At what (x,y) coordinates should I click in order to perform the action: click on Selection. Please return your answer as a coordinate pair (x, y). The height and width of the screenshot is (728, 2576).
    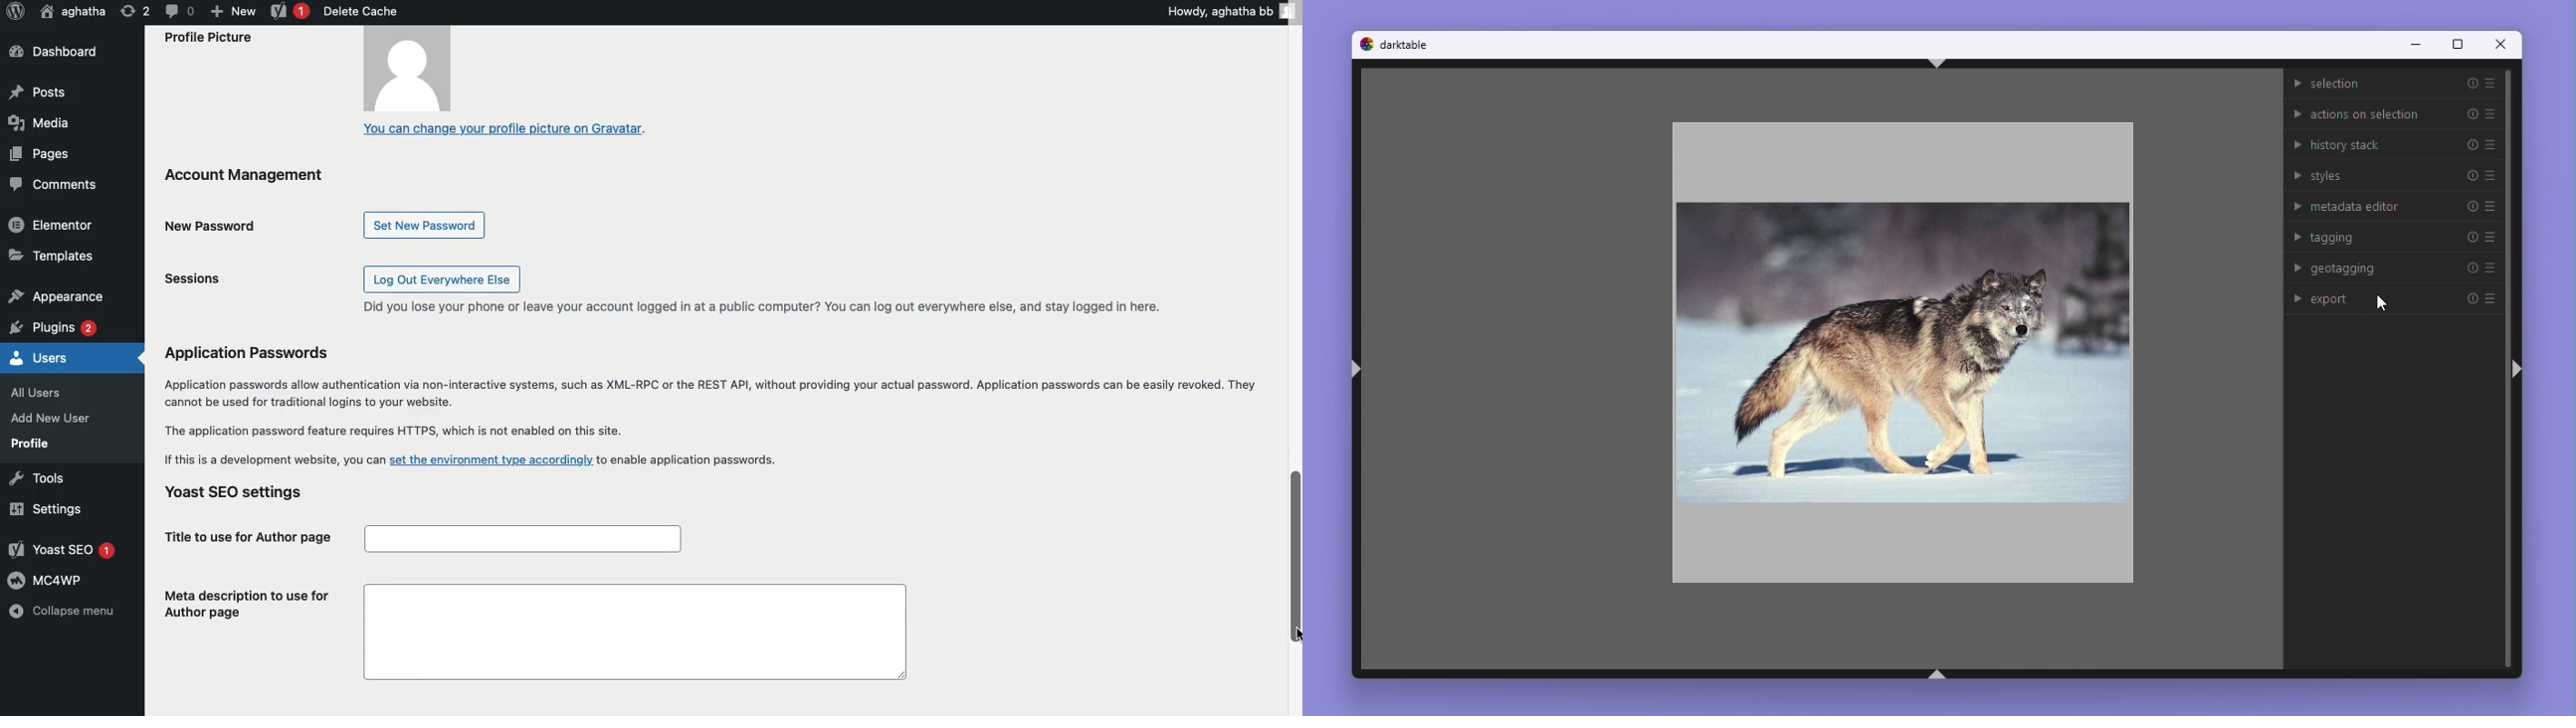
    Looking at the image, I should click on (2392, 84).